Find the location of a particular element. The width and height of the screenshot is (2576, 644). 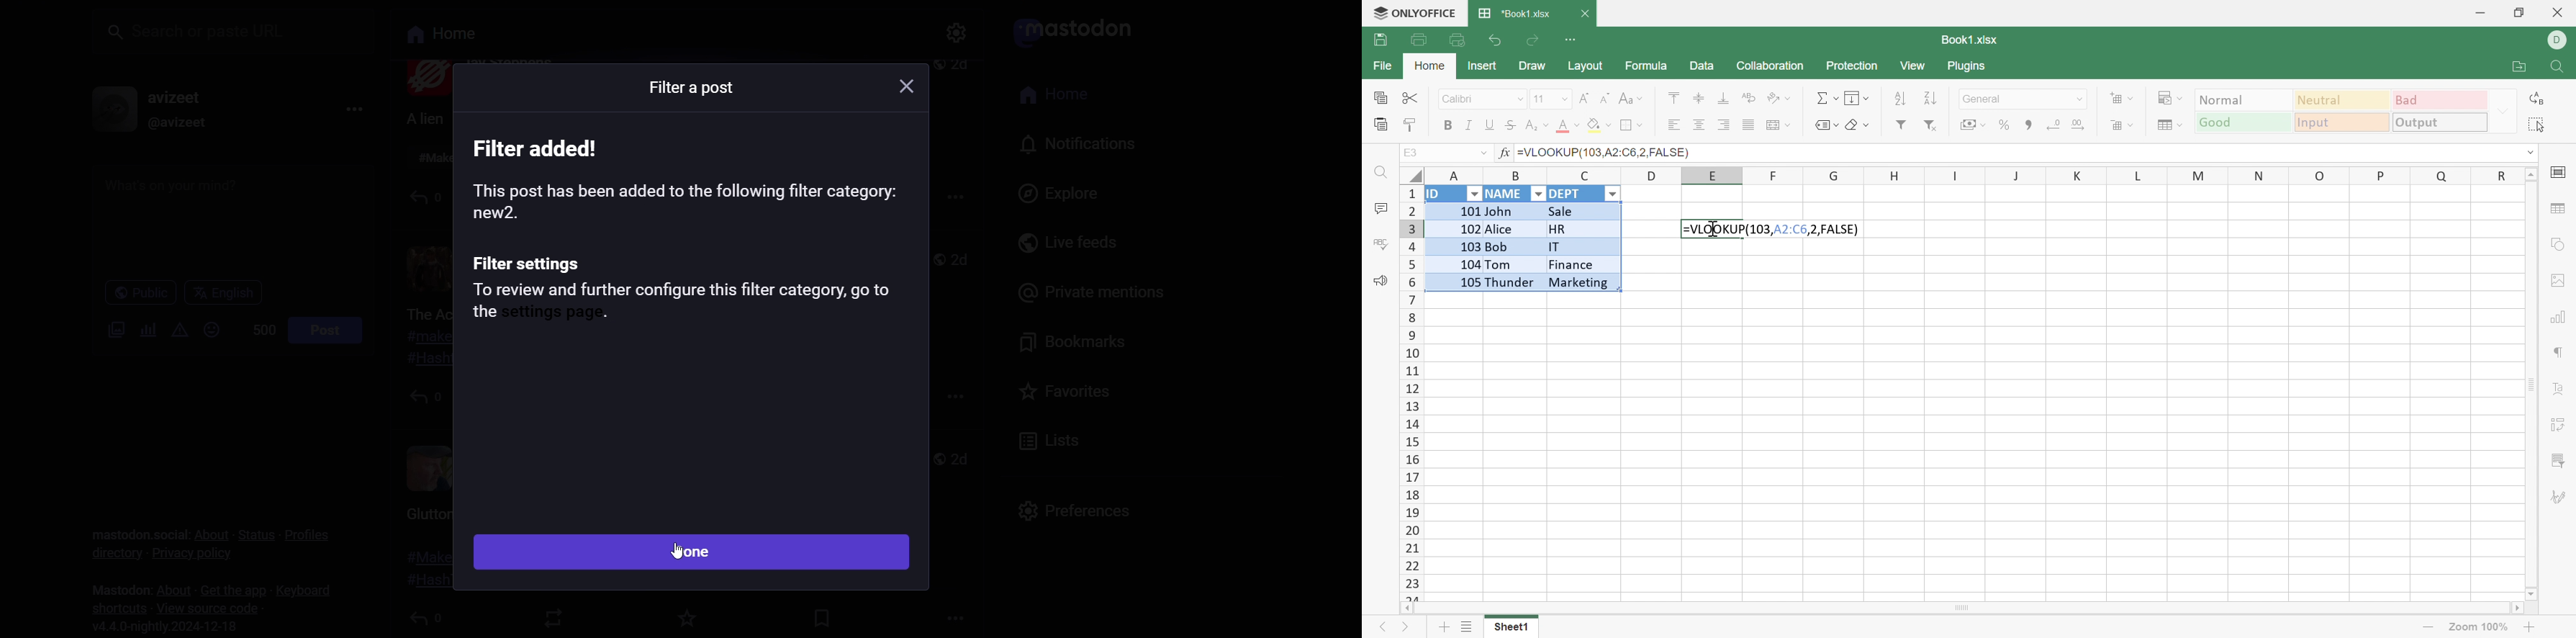

Signature settings is located at coordinates (2562, 499).